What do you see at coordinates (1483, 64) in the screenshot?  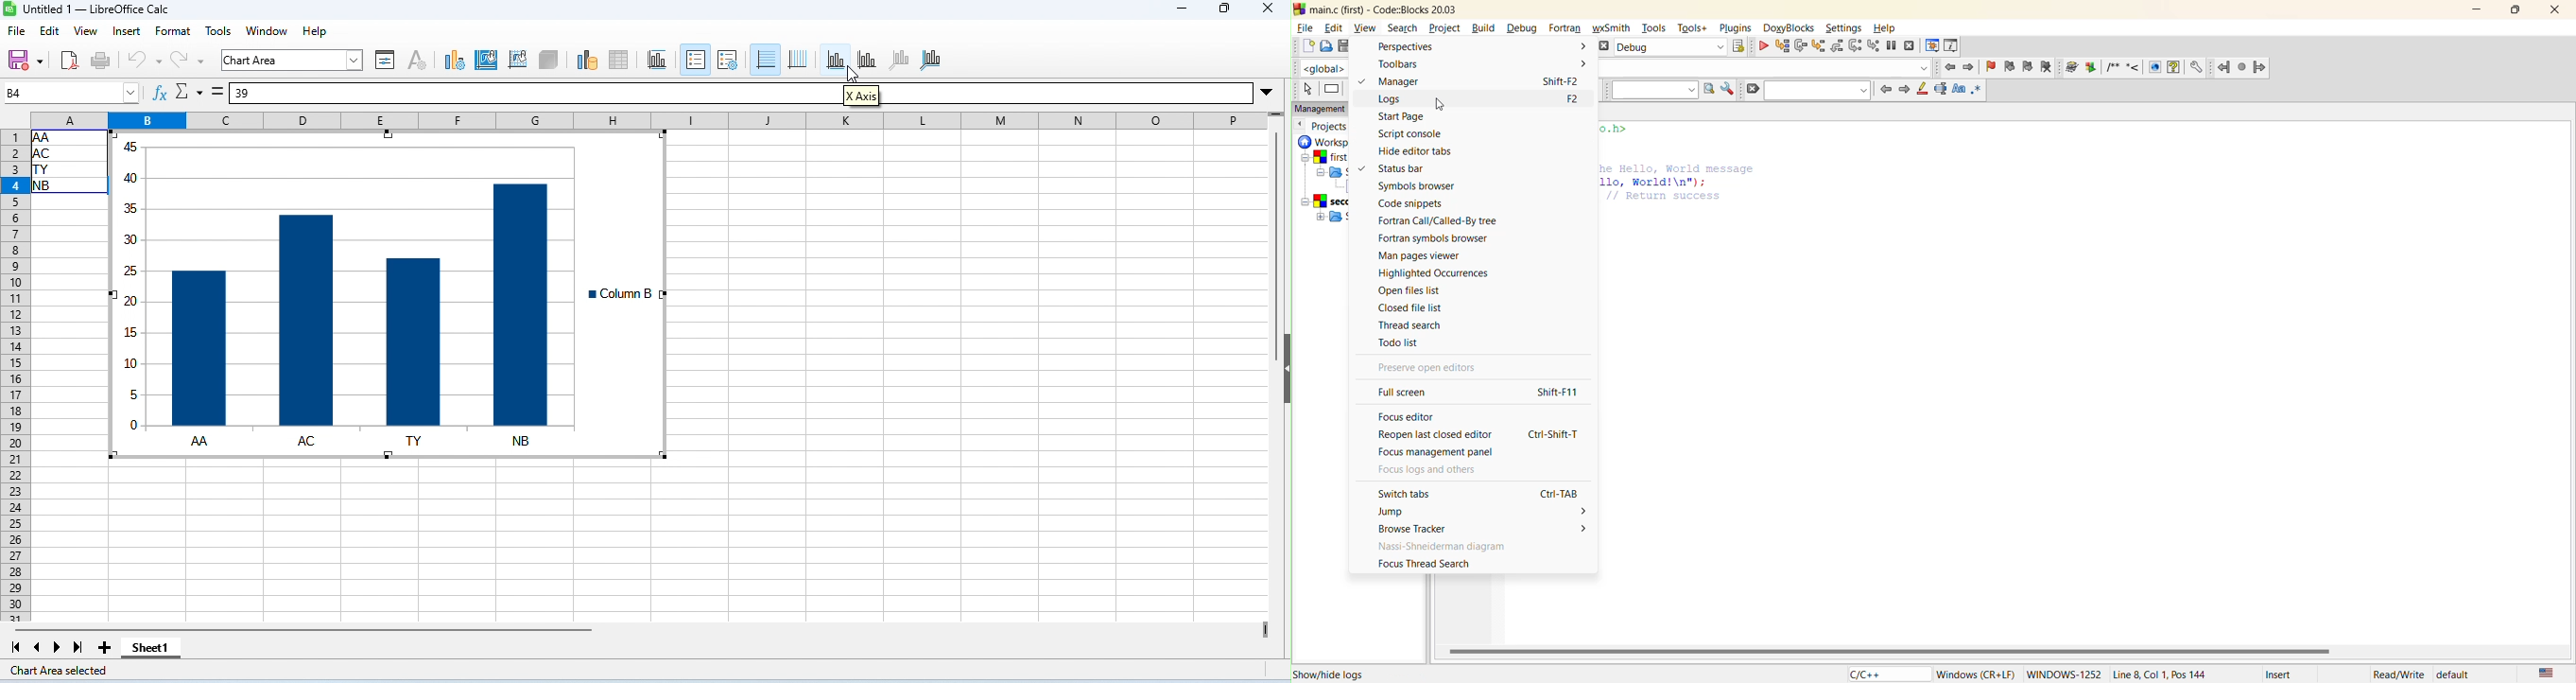 I see `toolbars` at bounding box center [1483, 64].